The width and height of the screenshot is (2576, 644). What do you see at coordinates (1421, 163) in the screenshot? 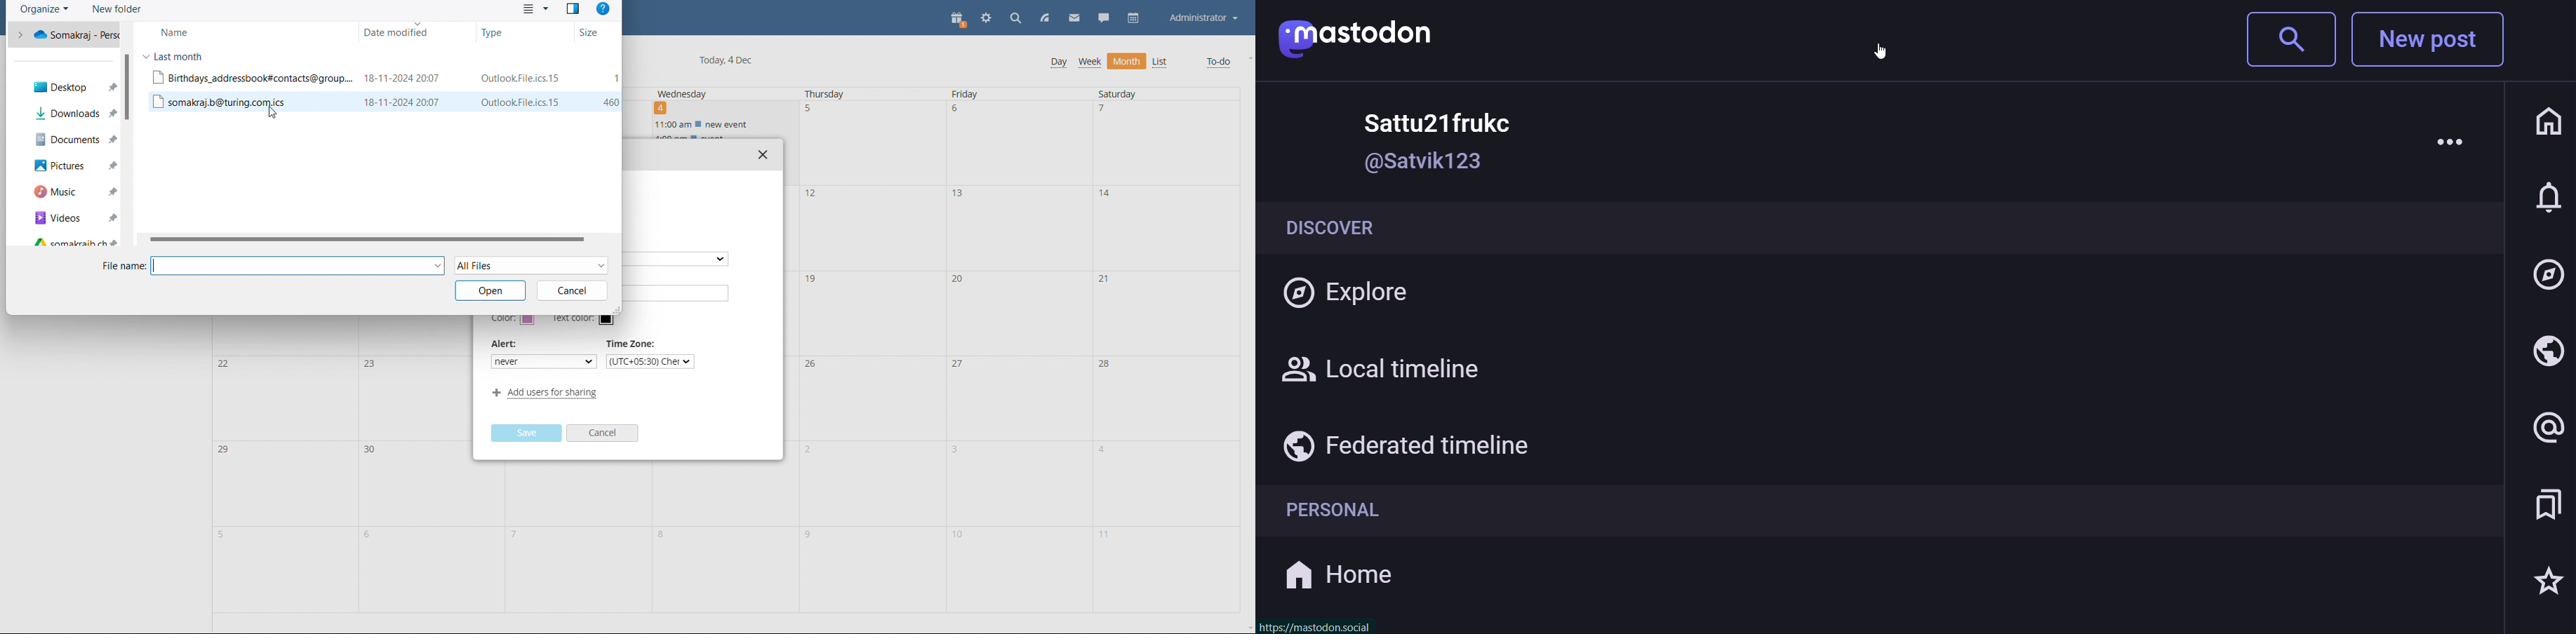
I see `@Satvik123` at bounding box center [1421, 163].